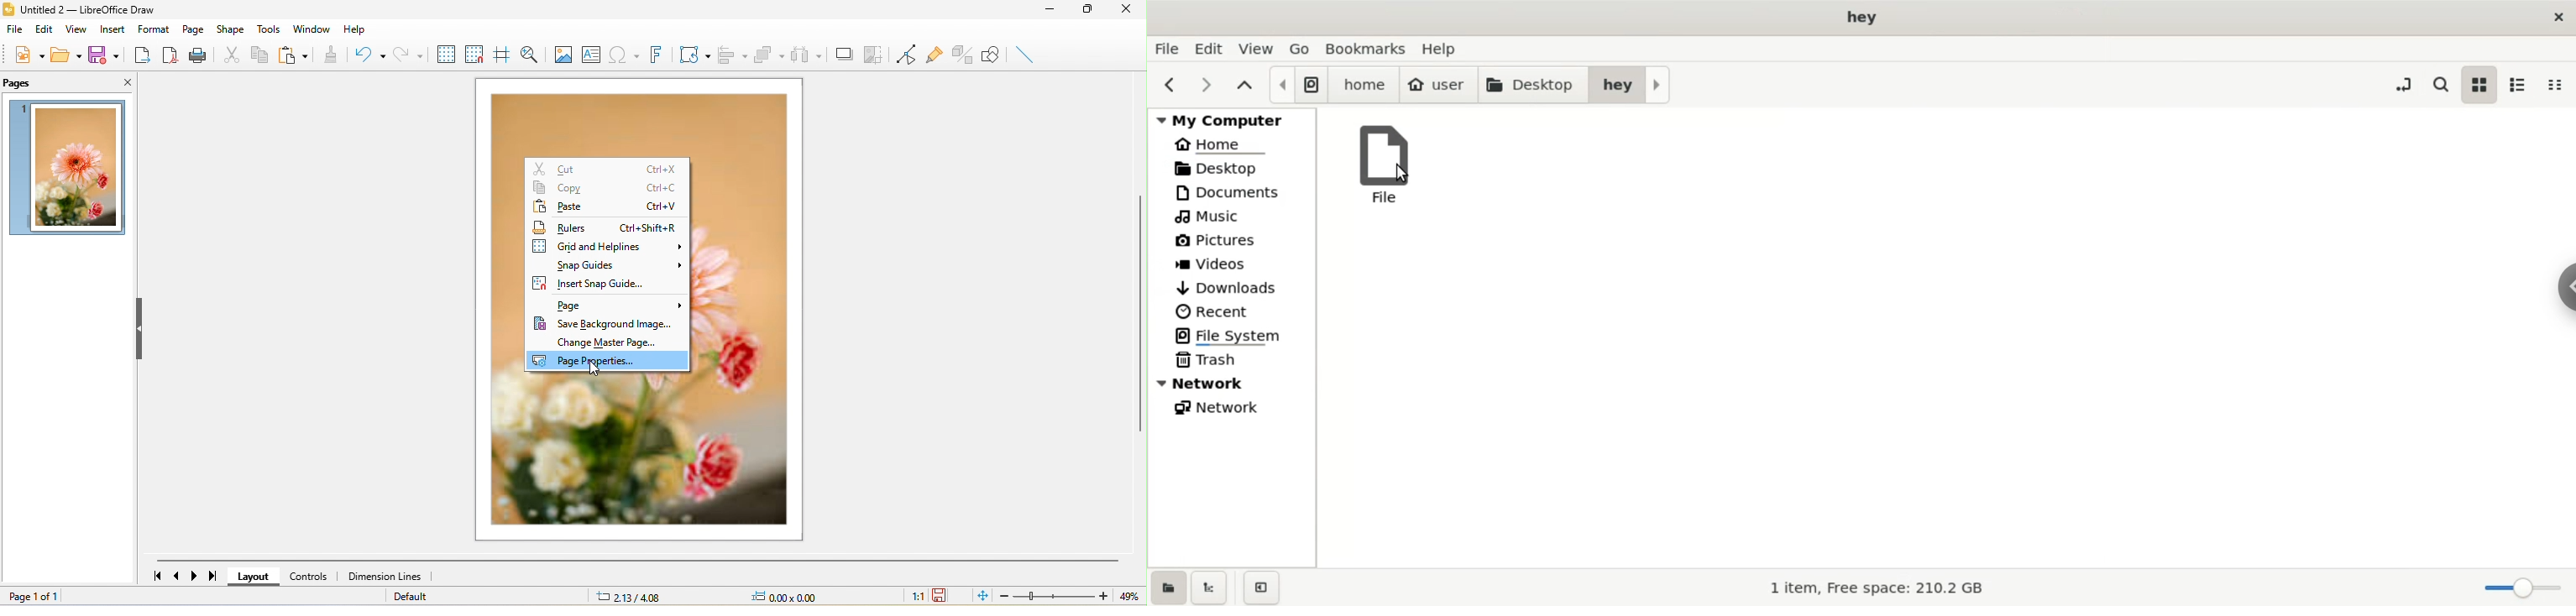 The width and height of the screenshot is (2576, 616). What do you see at coordinates (1532, 86) in the screenshot?
I see `desktop` at bounding box center [1532, 86].